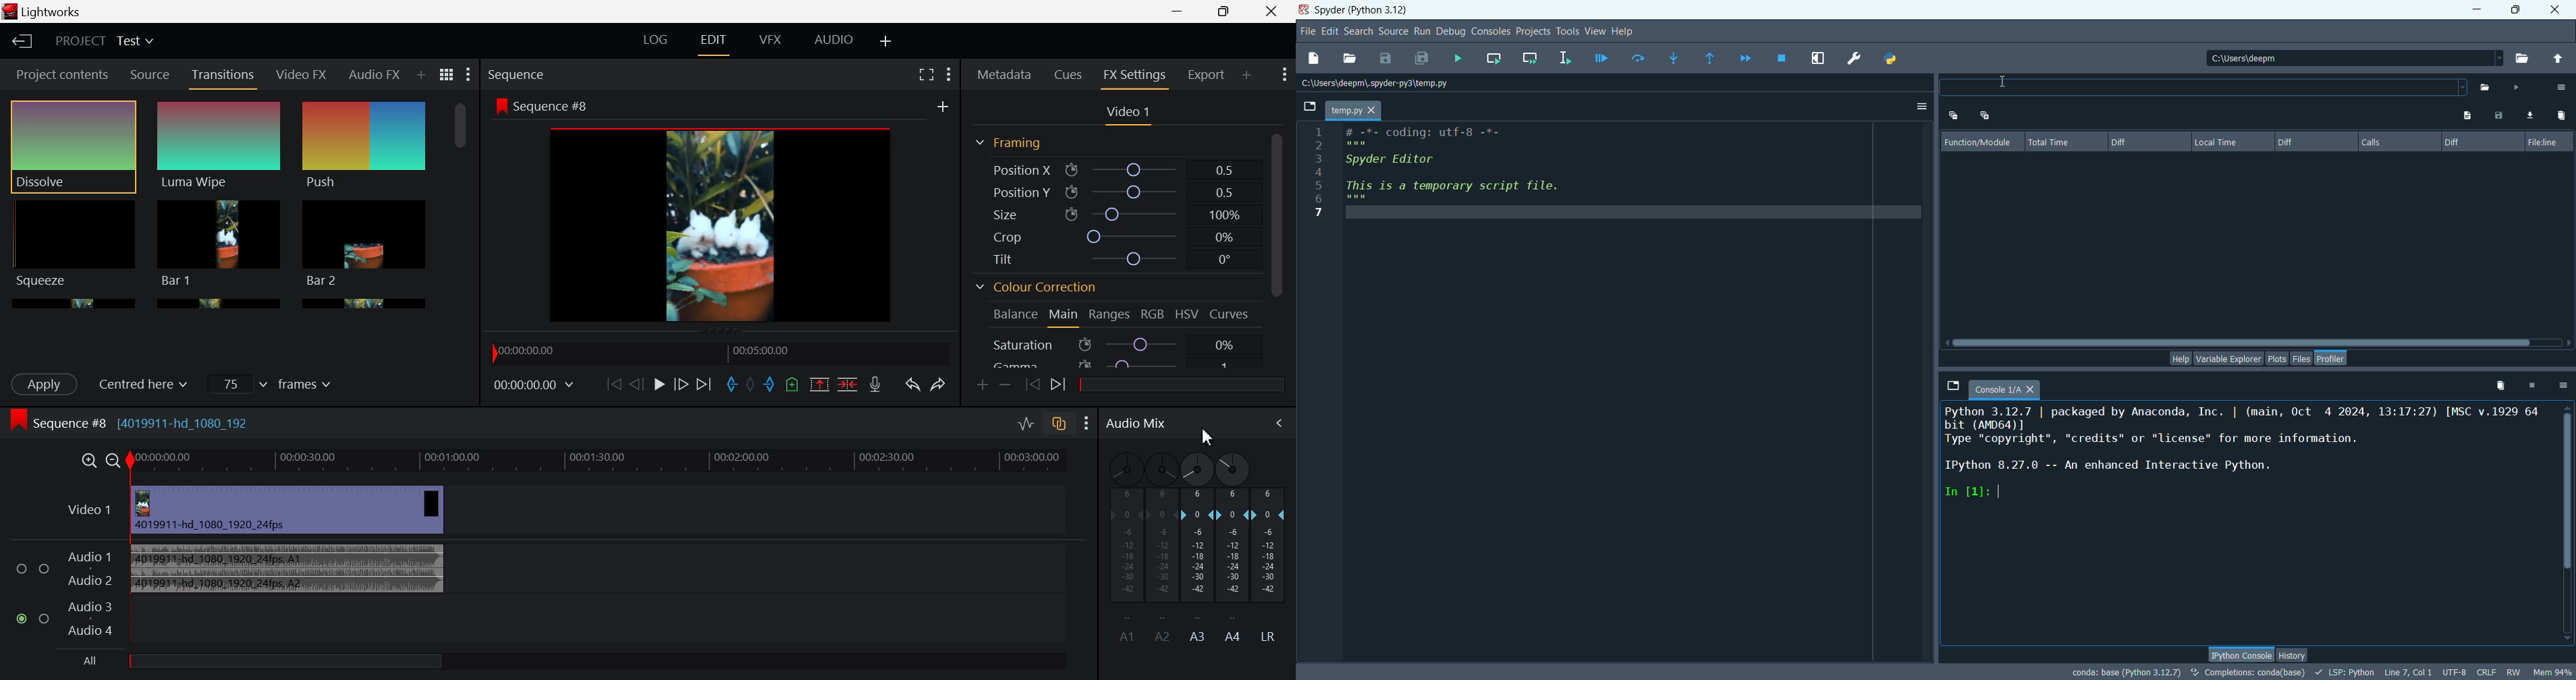  What do you see at coordinates (1711, 59) in the screenshot?
I see `run until function returns` at bounding box center [1711, 59].